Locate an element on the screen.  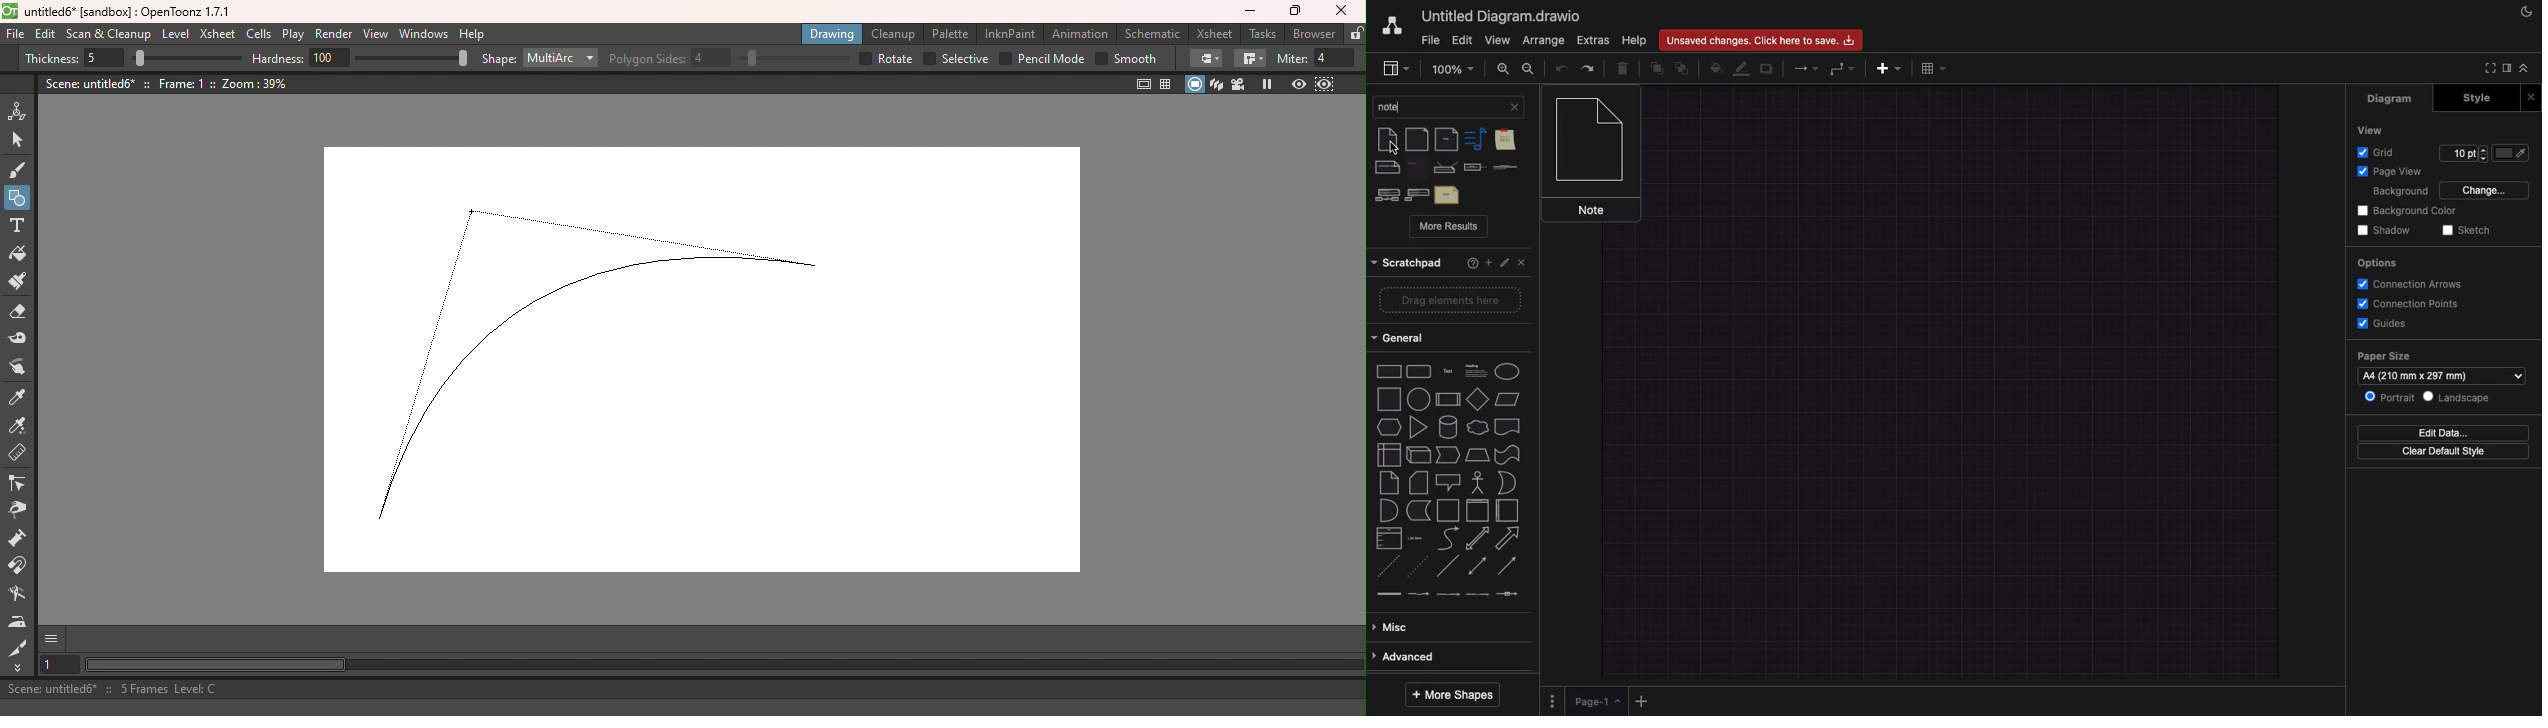
horizontal container is located at coordinates (1507, 511).